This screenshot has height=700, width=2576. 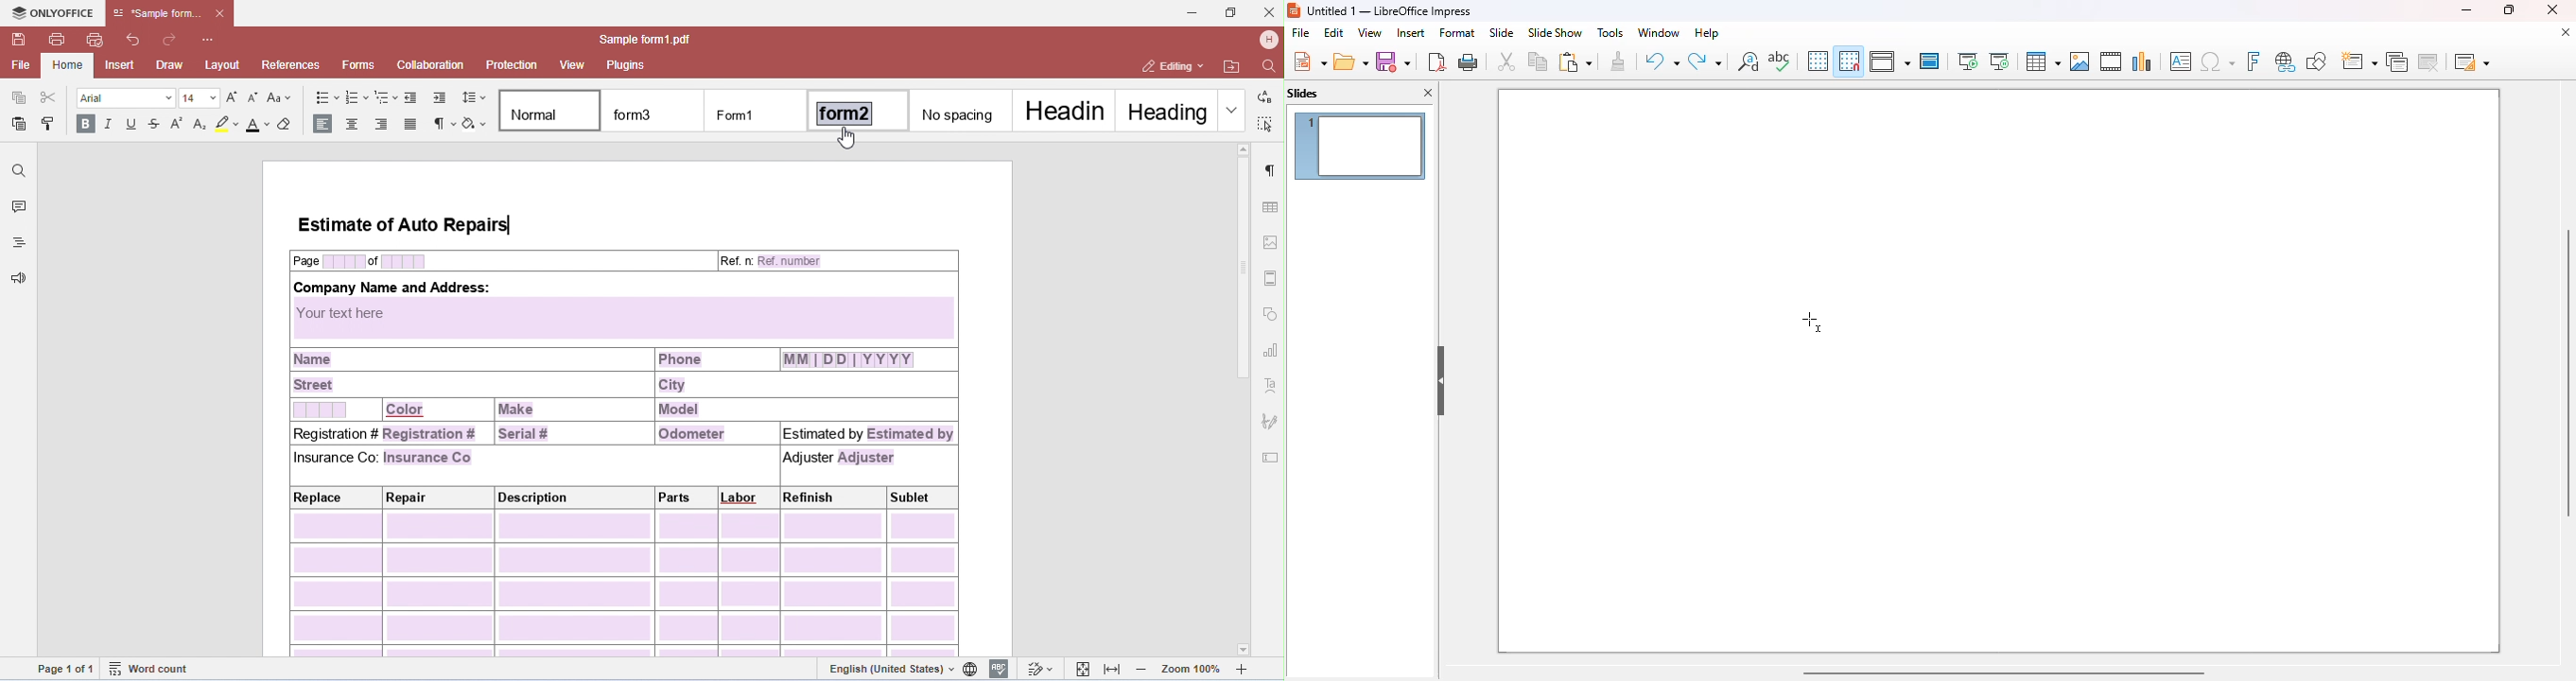 I want to click on heading, so click(x=1165, y=109).